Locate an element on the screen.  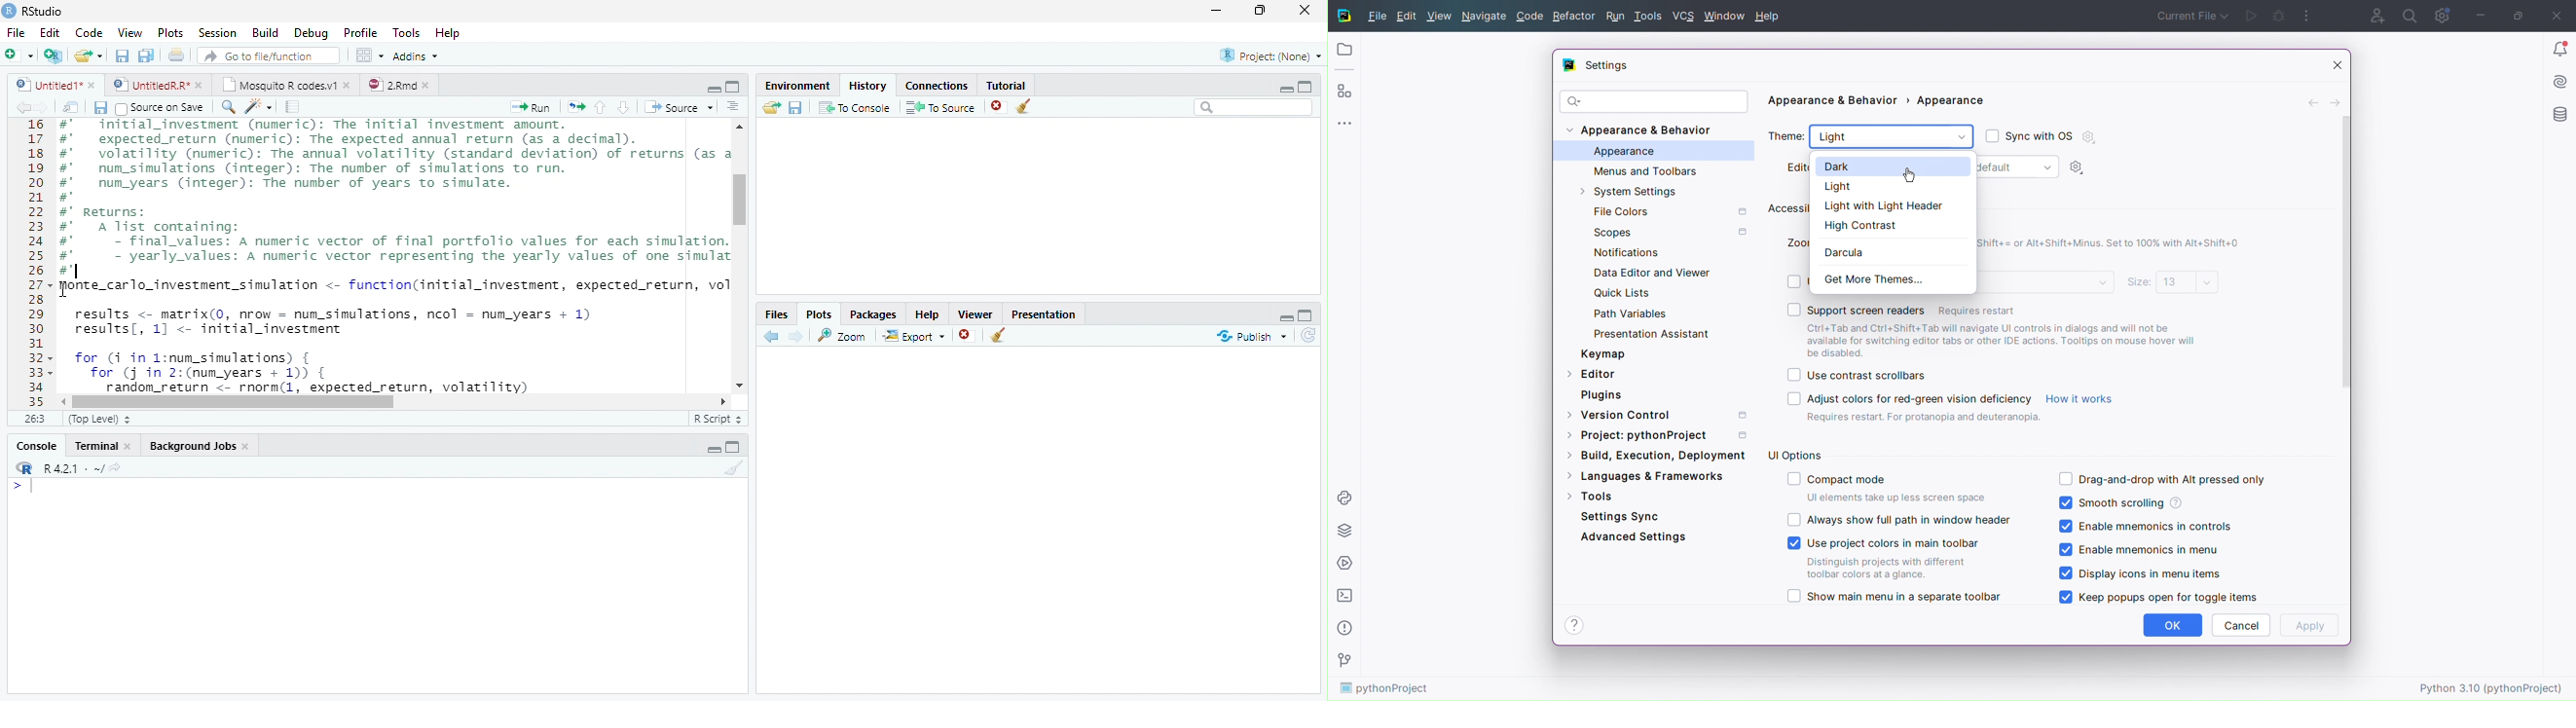
Files is located at coordinates (777, 314).